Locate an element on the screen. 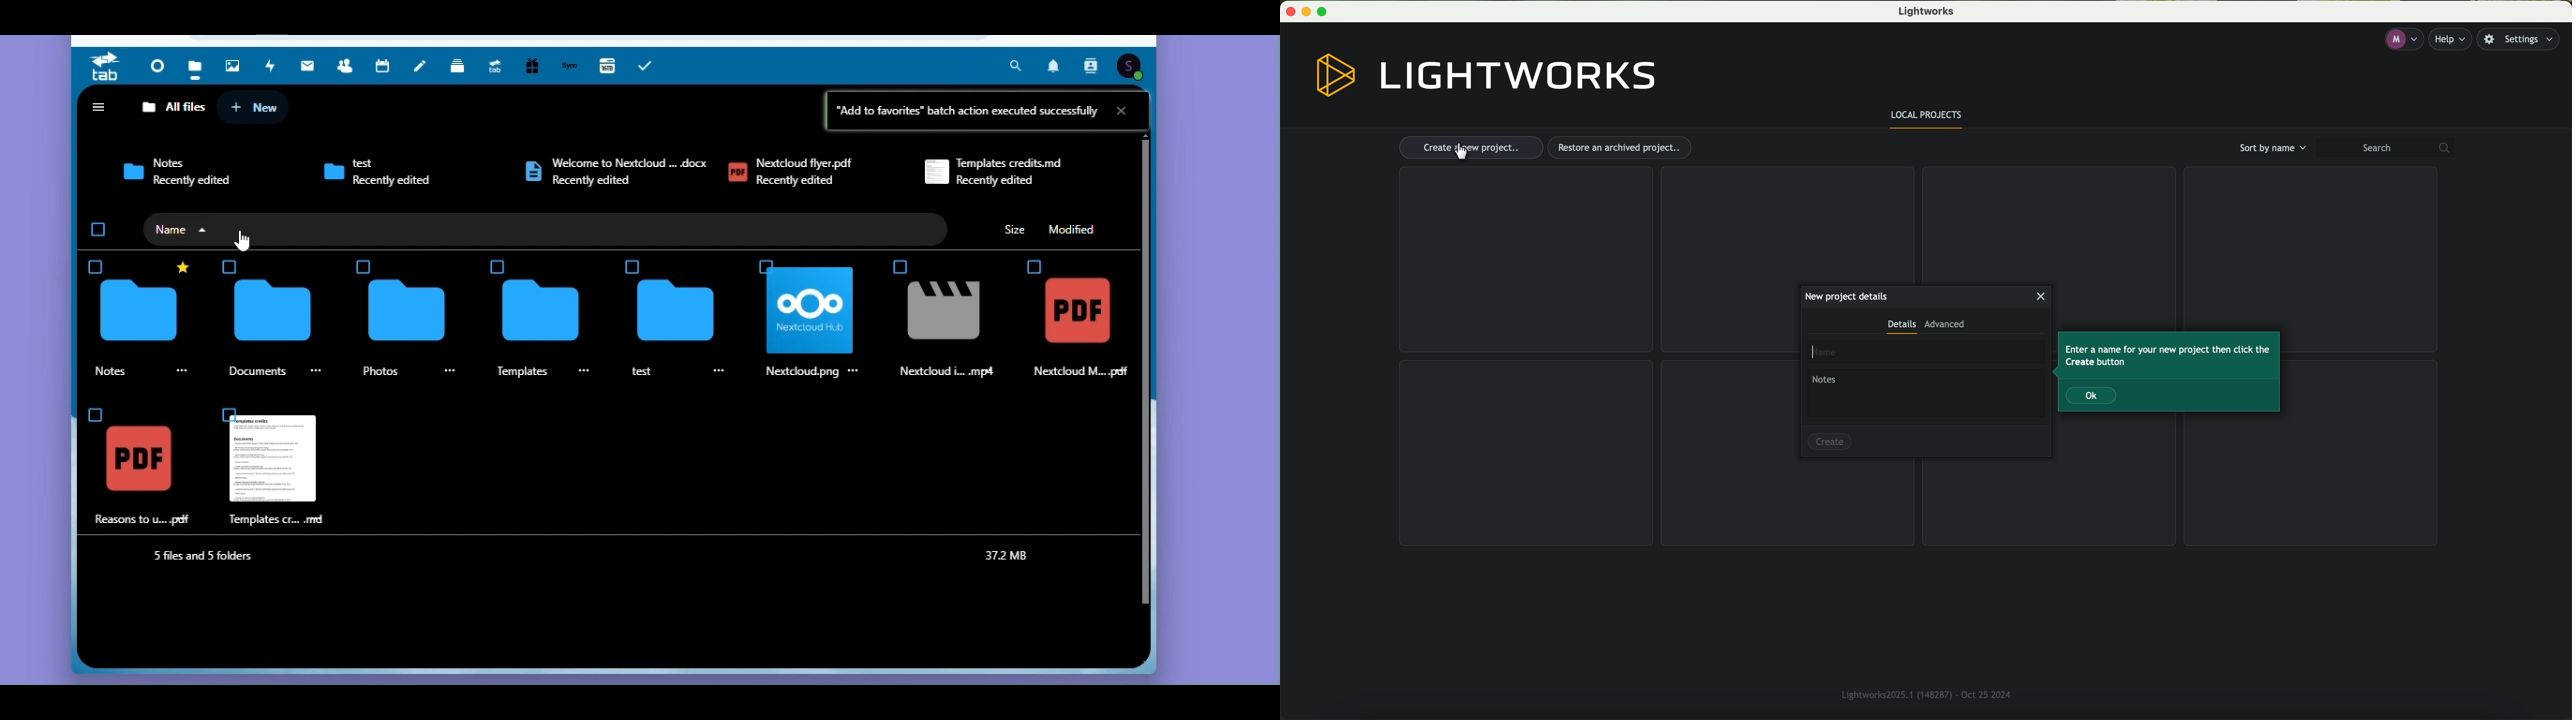 The height and width of the screenshot is (728, 2576). Icon is located at coordinates (408, 311).